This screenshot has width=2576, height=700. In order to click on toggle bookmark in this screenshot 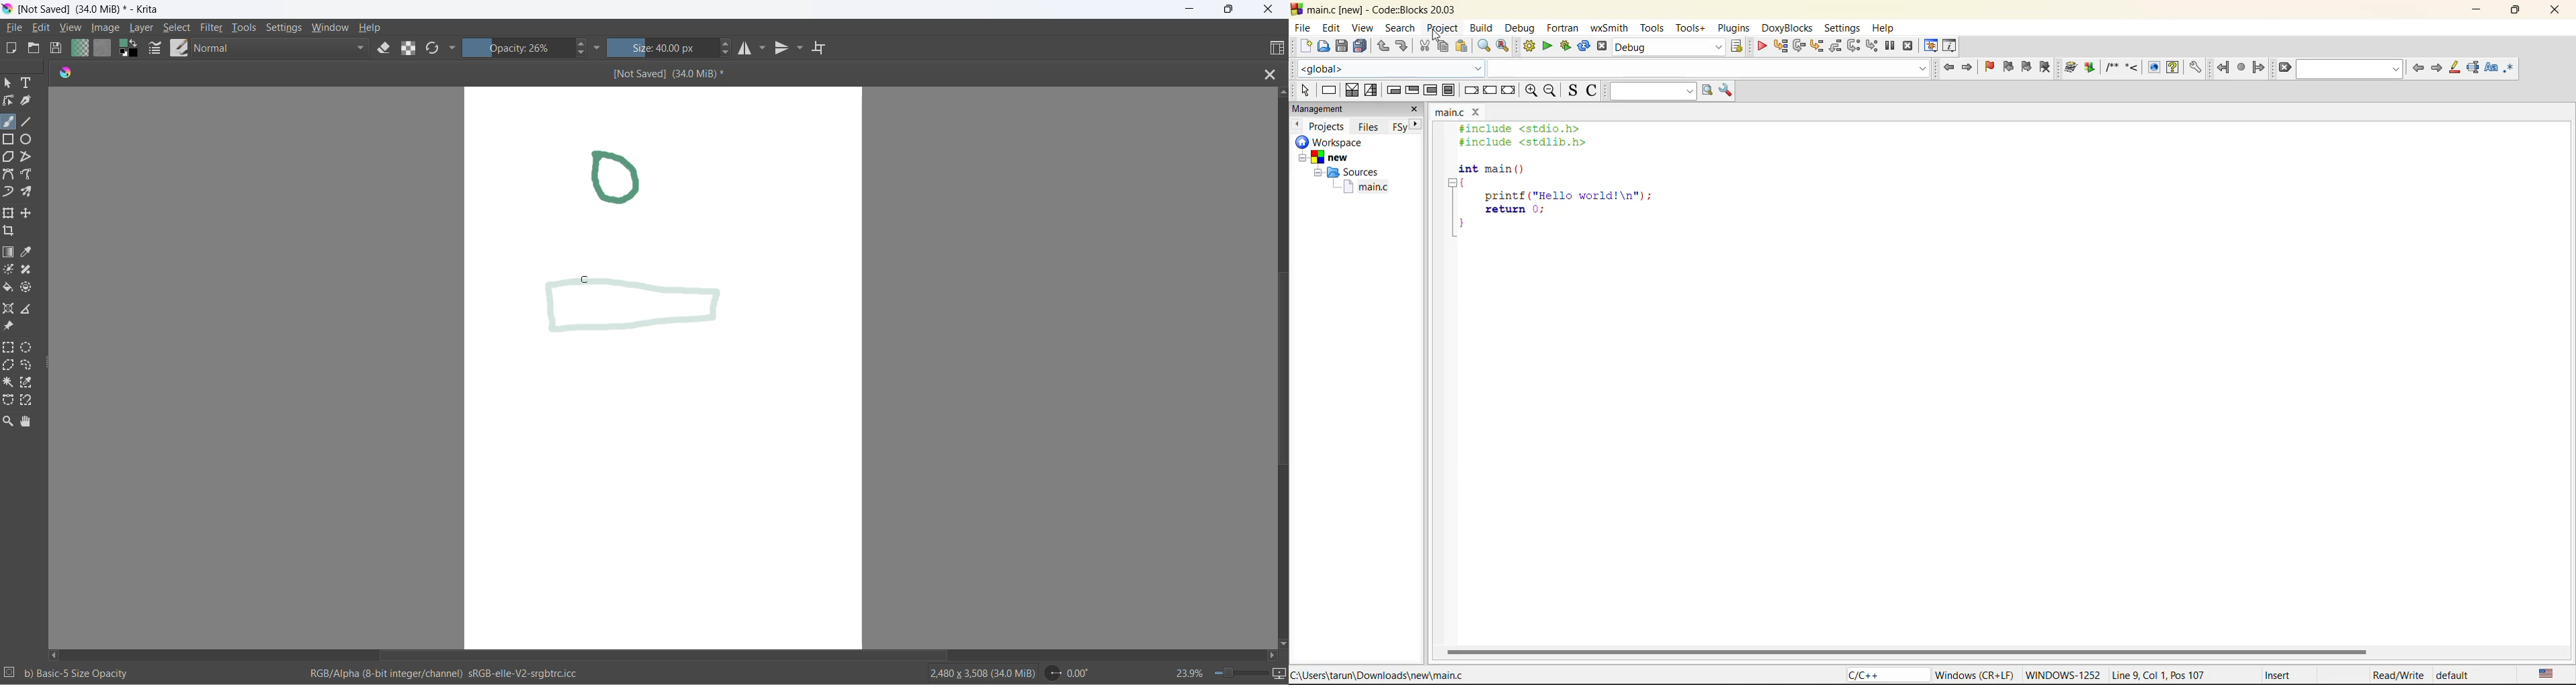, I will do `click(1991, 66)`.